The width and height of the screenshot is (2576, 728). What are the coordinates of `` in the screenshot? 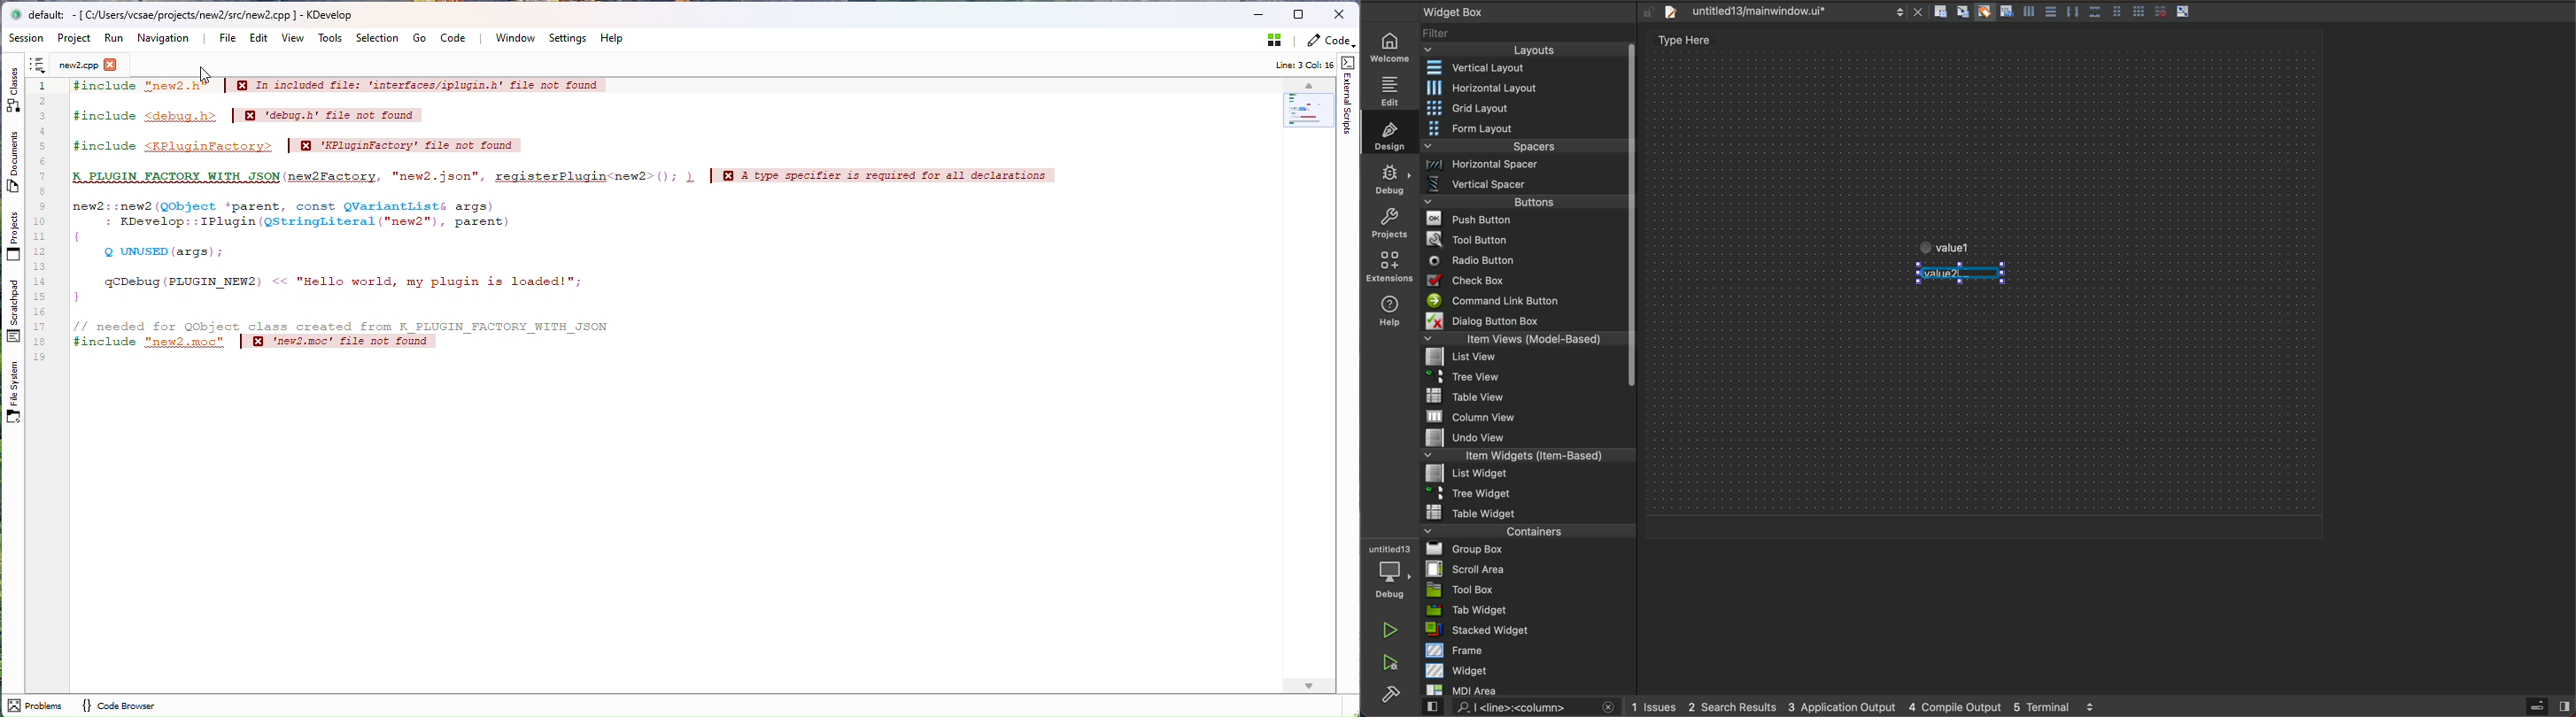 It's located at (2094, 13).